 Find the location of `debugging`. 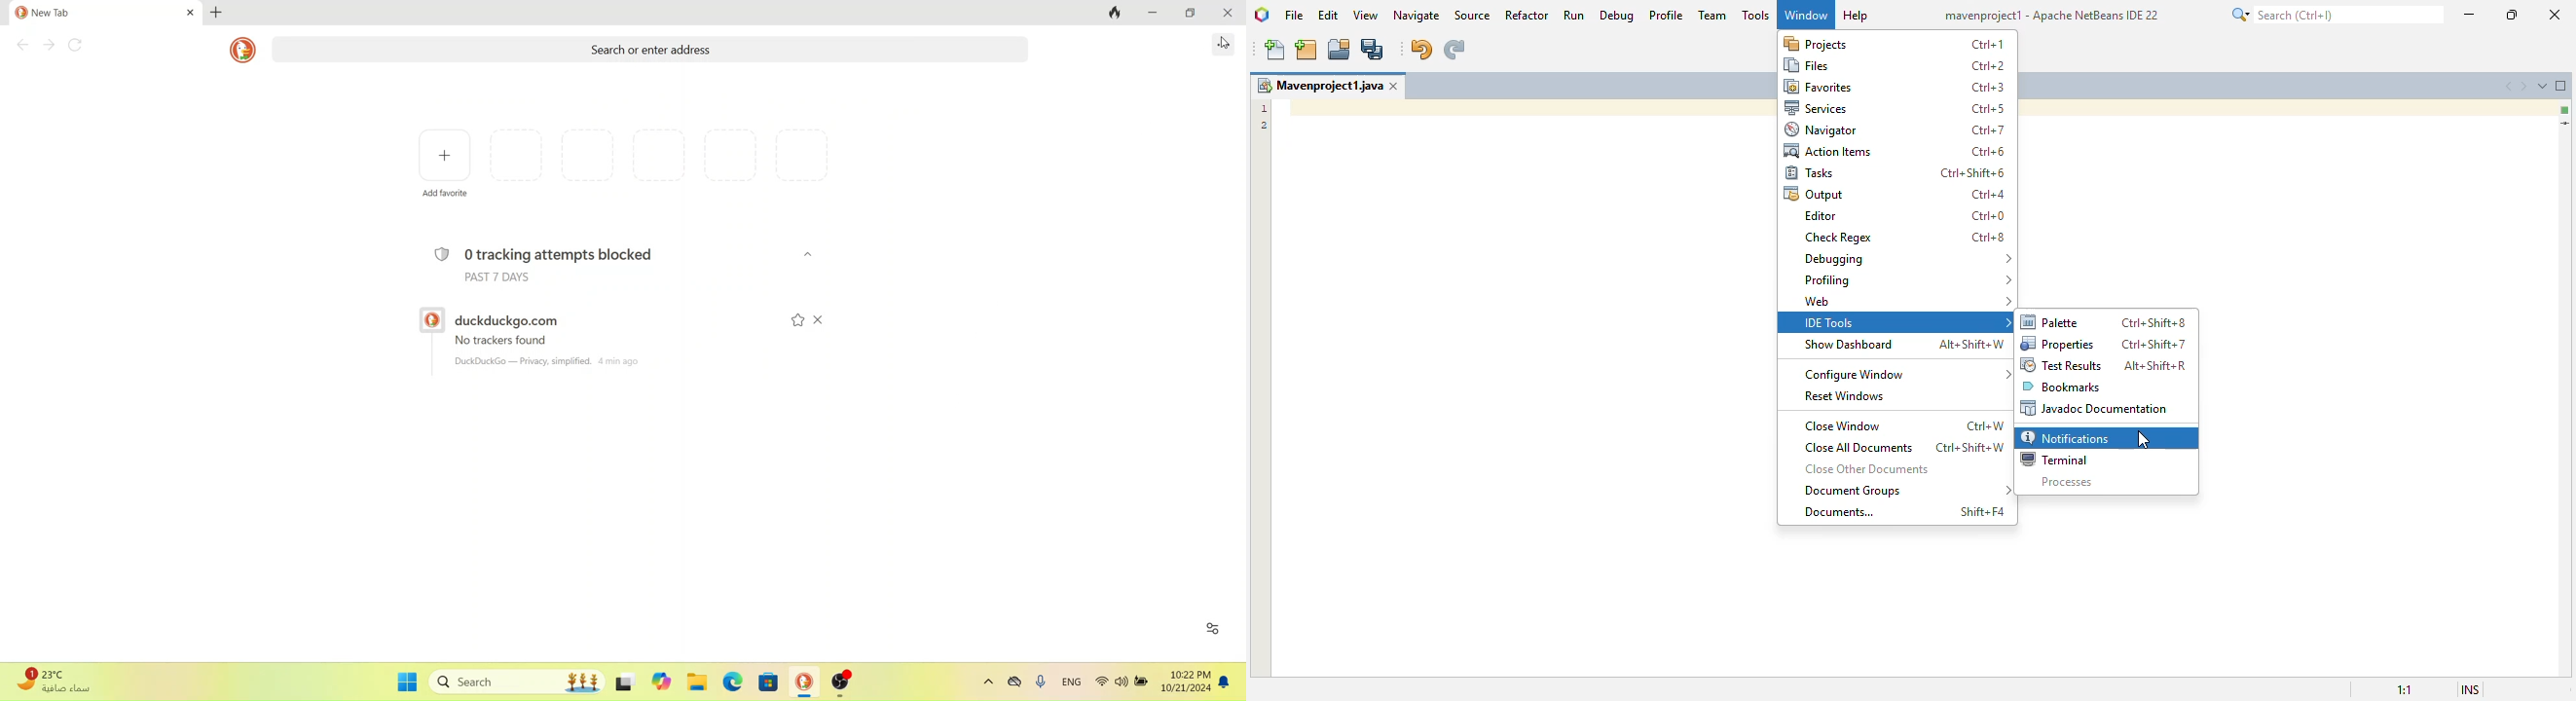

debugging is located at coordinates (1907, 259).